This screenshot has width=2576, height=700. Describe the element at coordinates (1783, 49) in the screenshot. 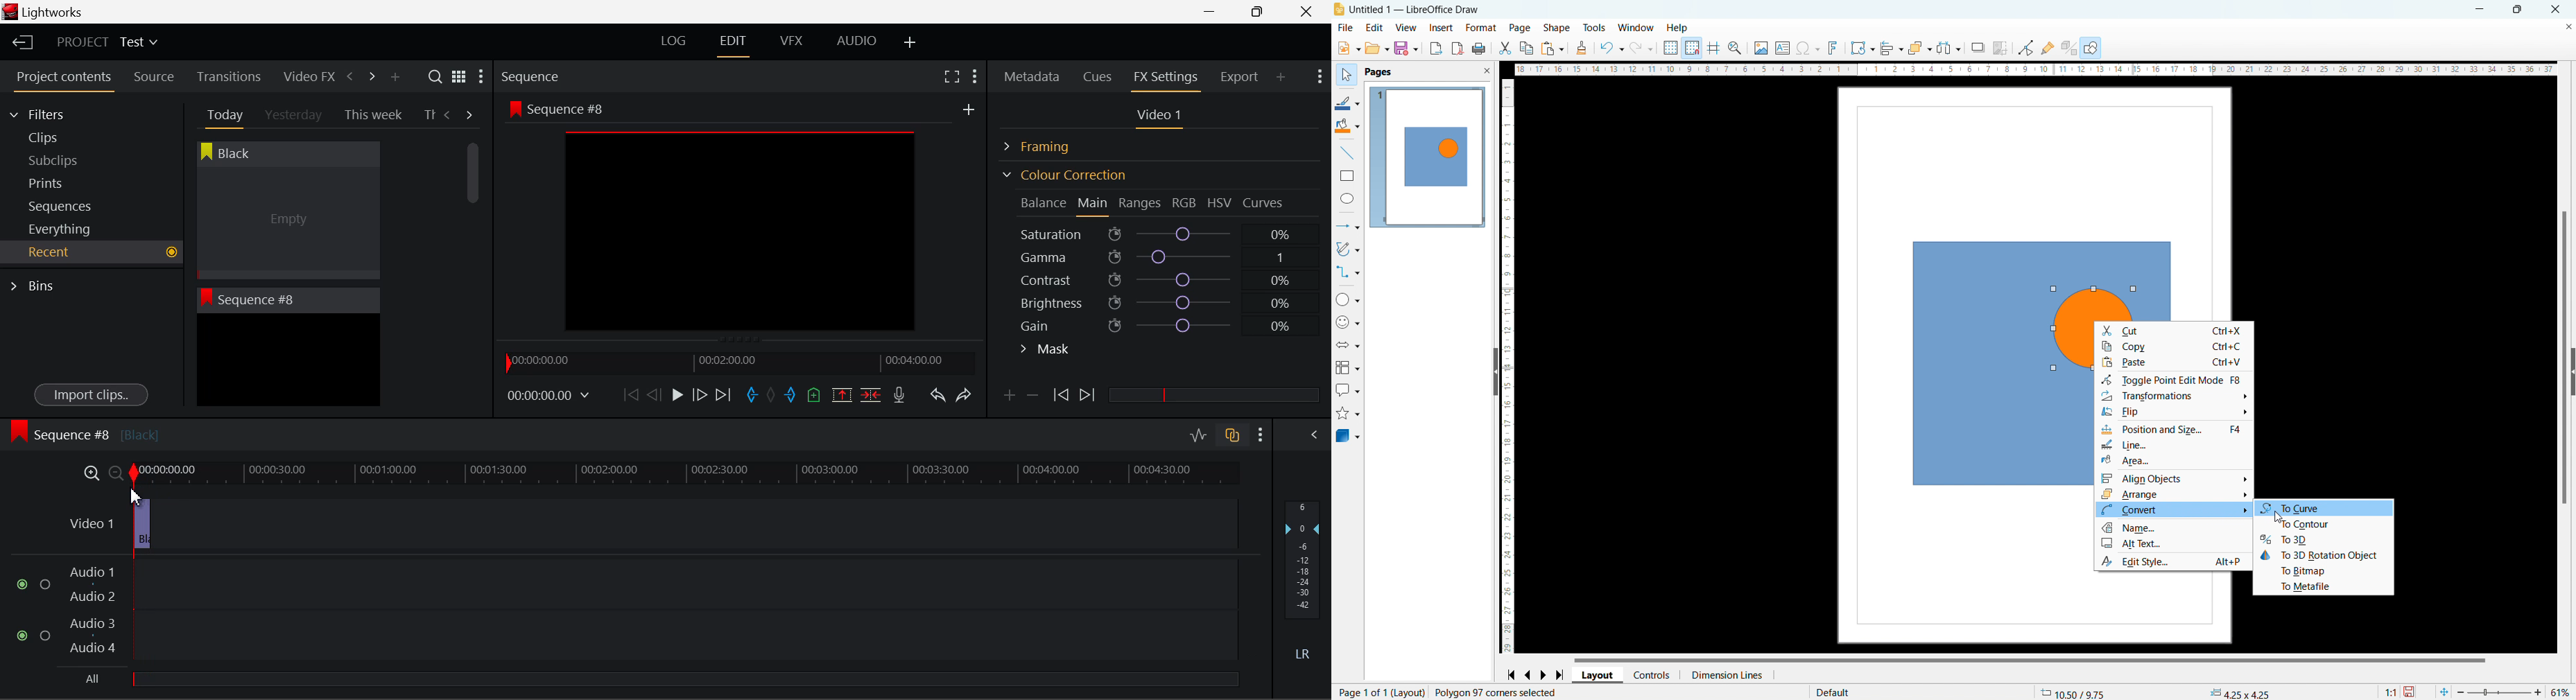

I see `insert textbox` at that location.